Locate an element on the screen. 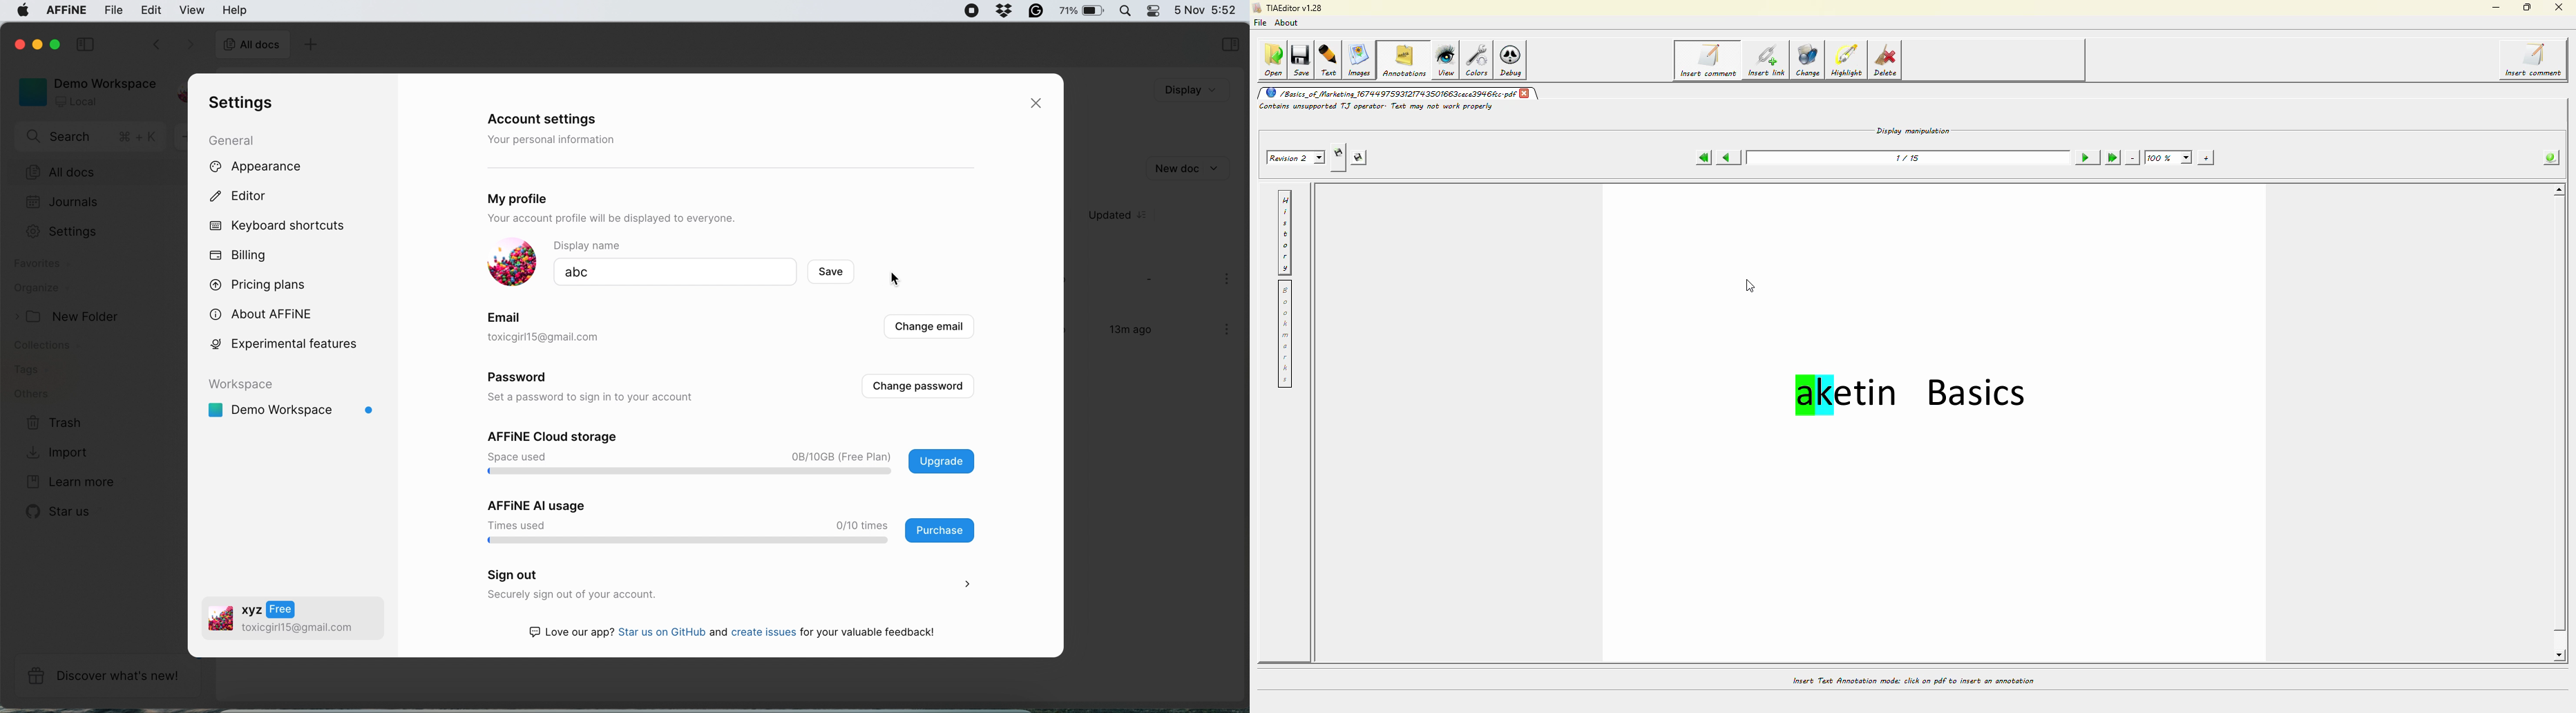  sign out securely sign out of your account is located at coordinates (726, 585).